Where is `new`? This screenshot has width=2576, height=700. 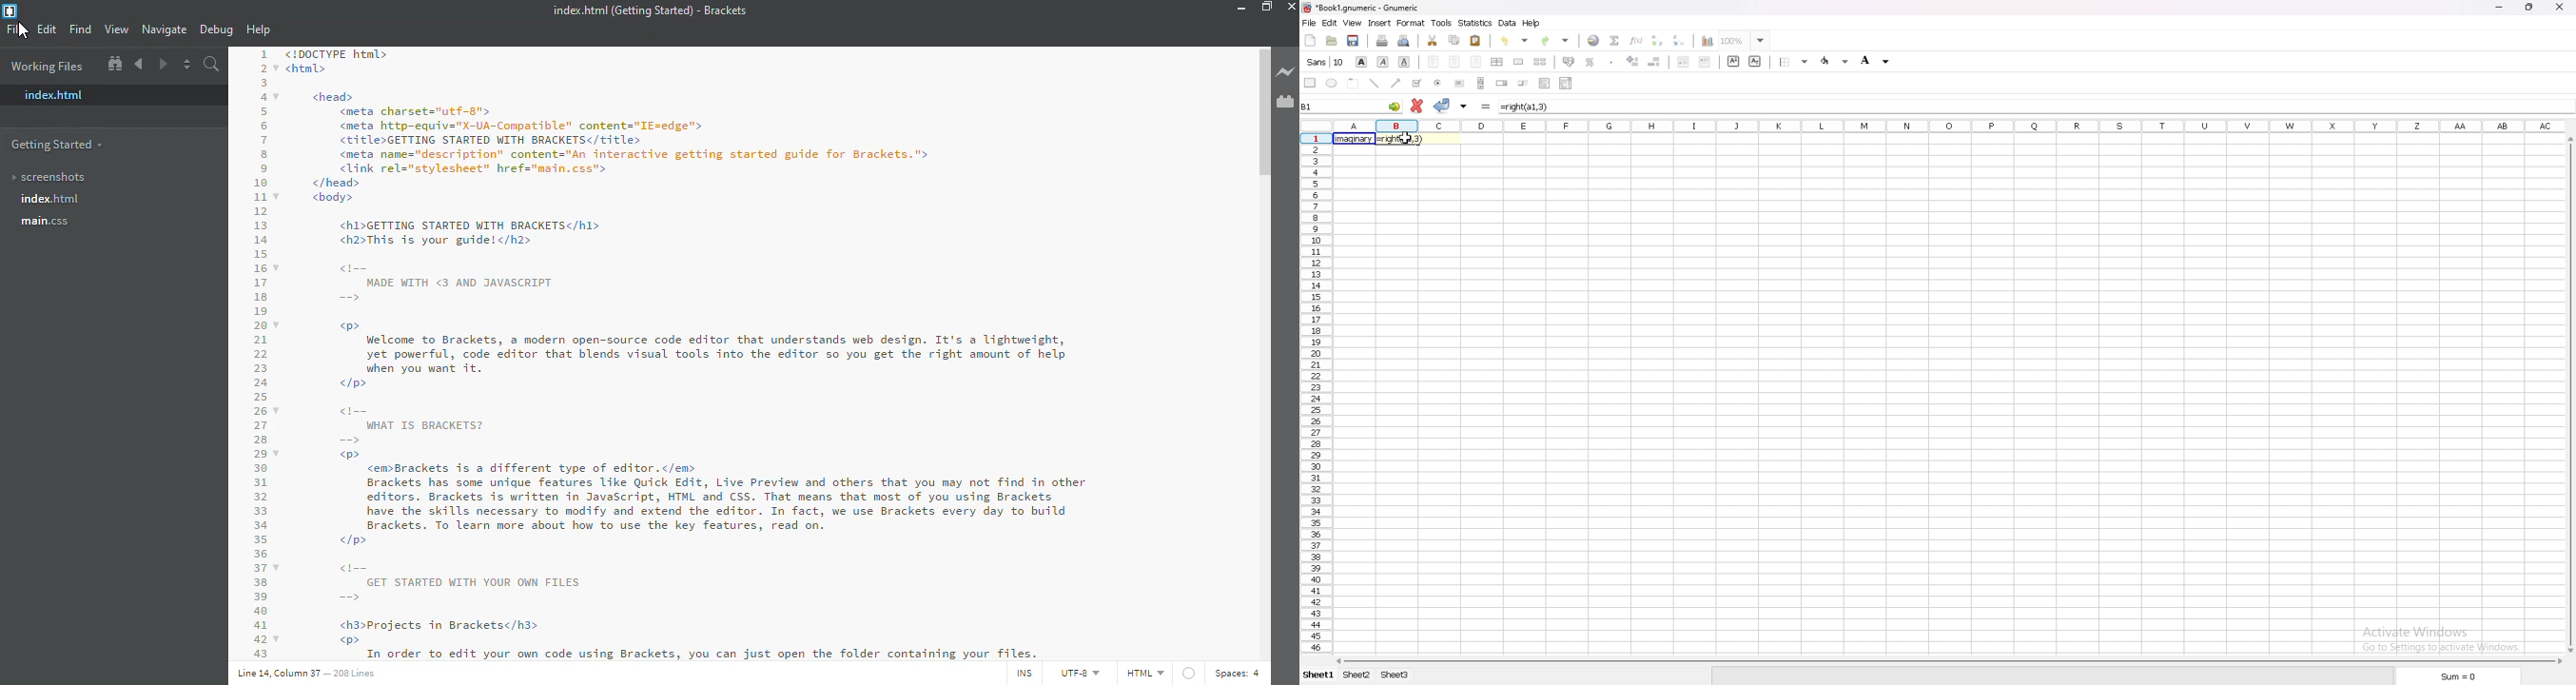 new is located at coordinates (1310, 39).